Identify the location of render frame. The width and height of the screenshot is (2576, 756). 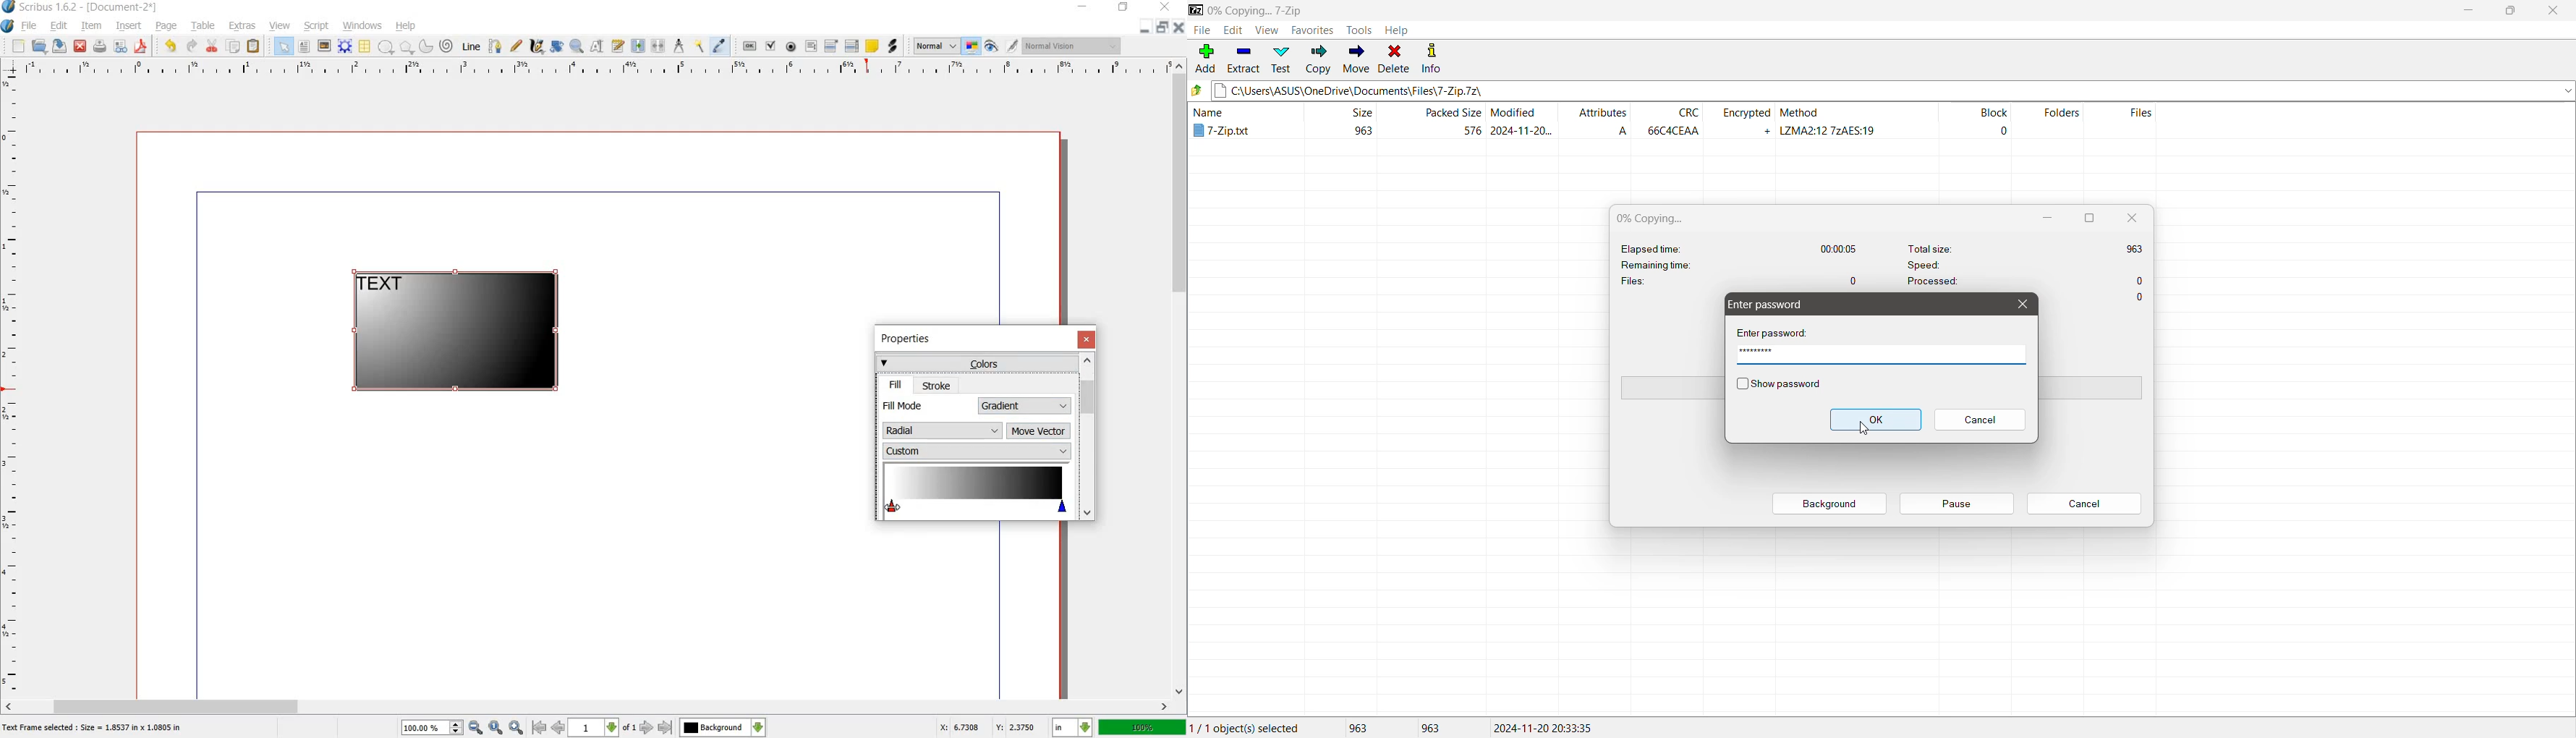
(345, 47).